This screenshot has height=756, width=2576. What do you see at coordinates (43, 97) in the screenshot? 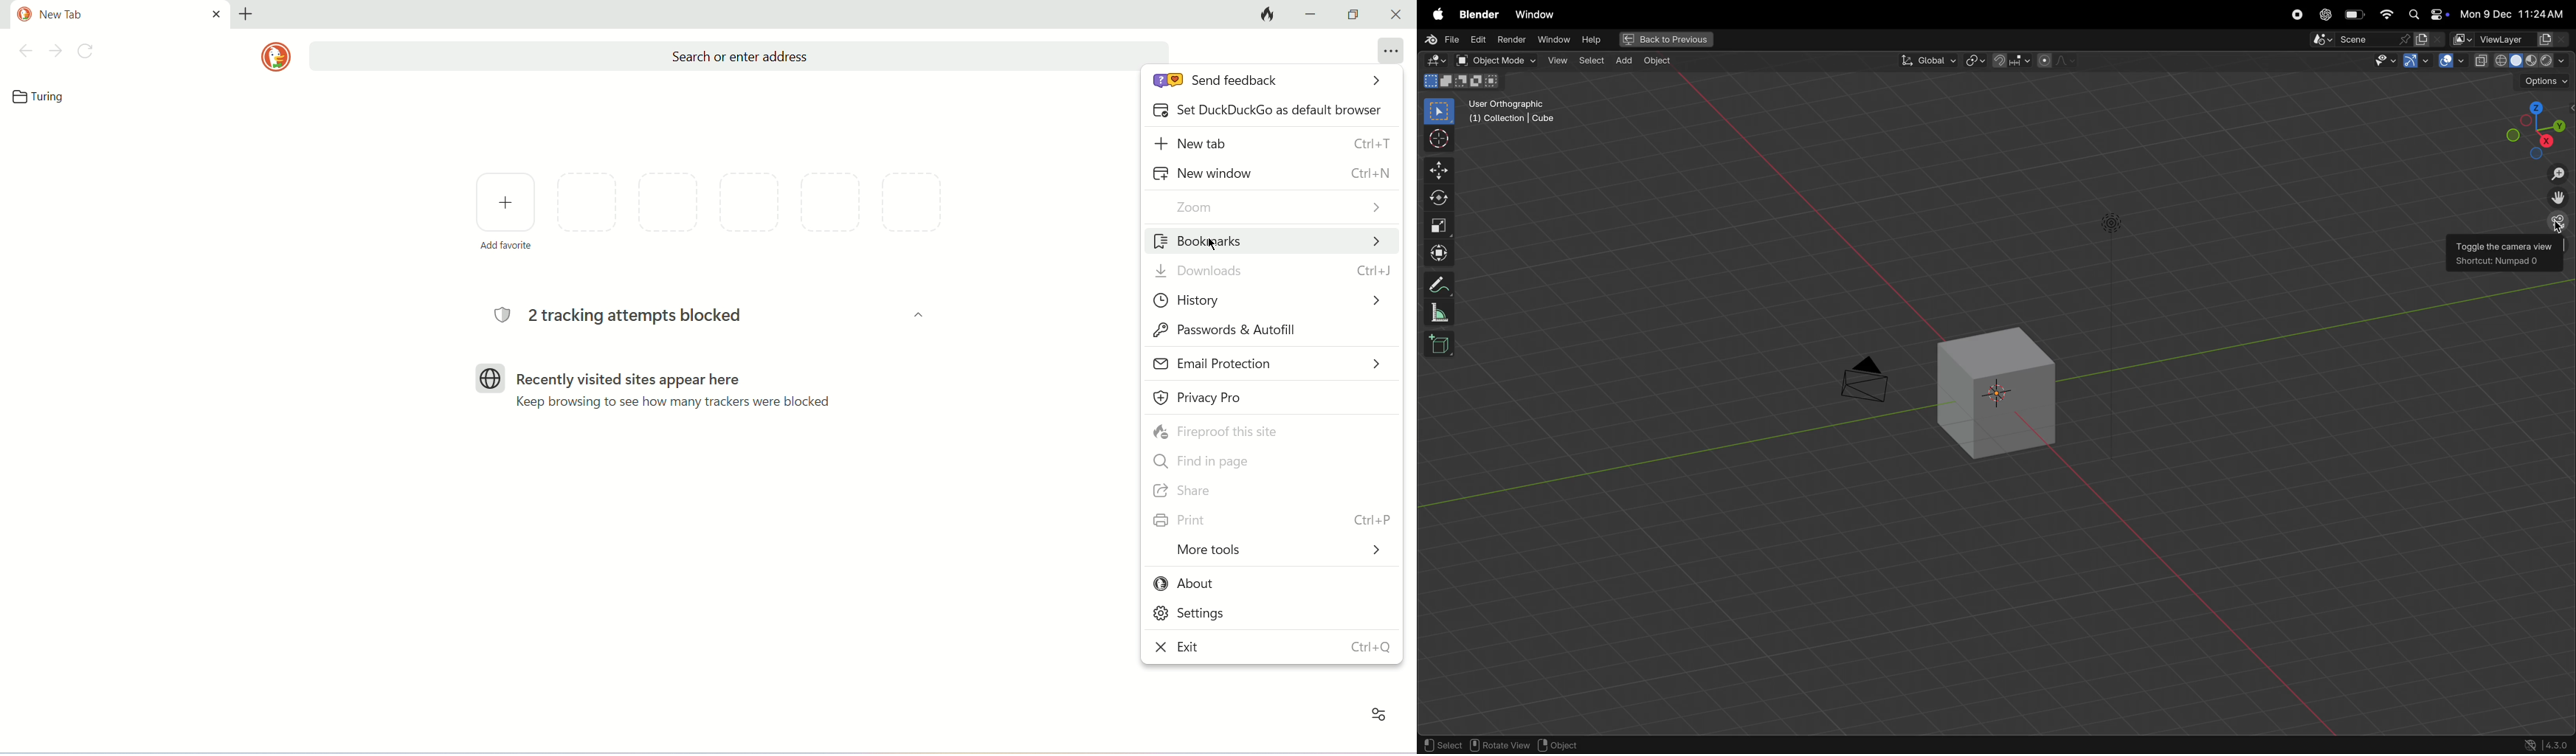
I see `bookmark` at bounding box center [43, 97].